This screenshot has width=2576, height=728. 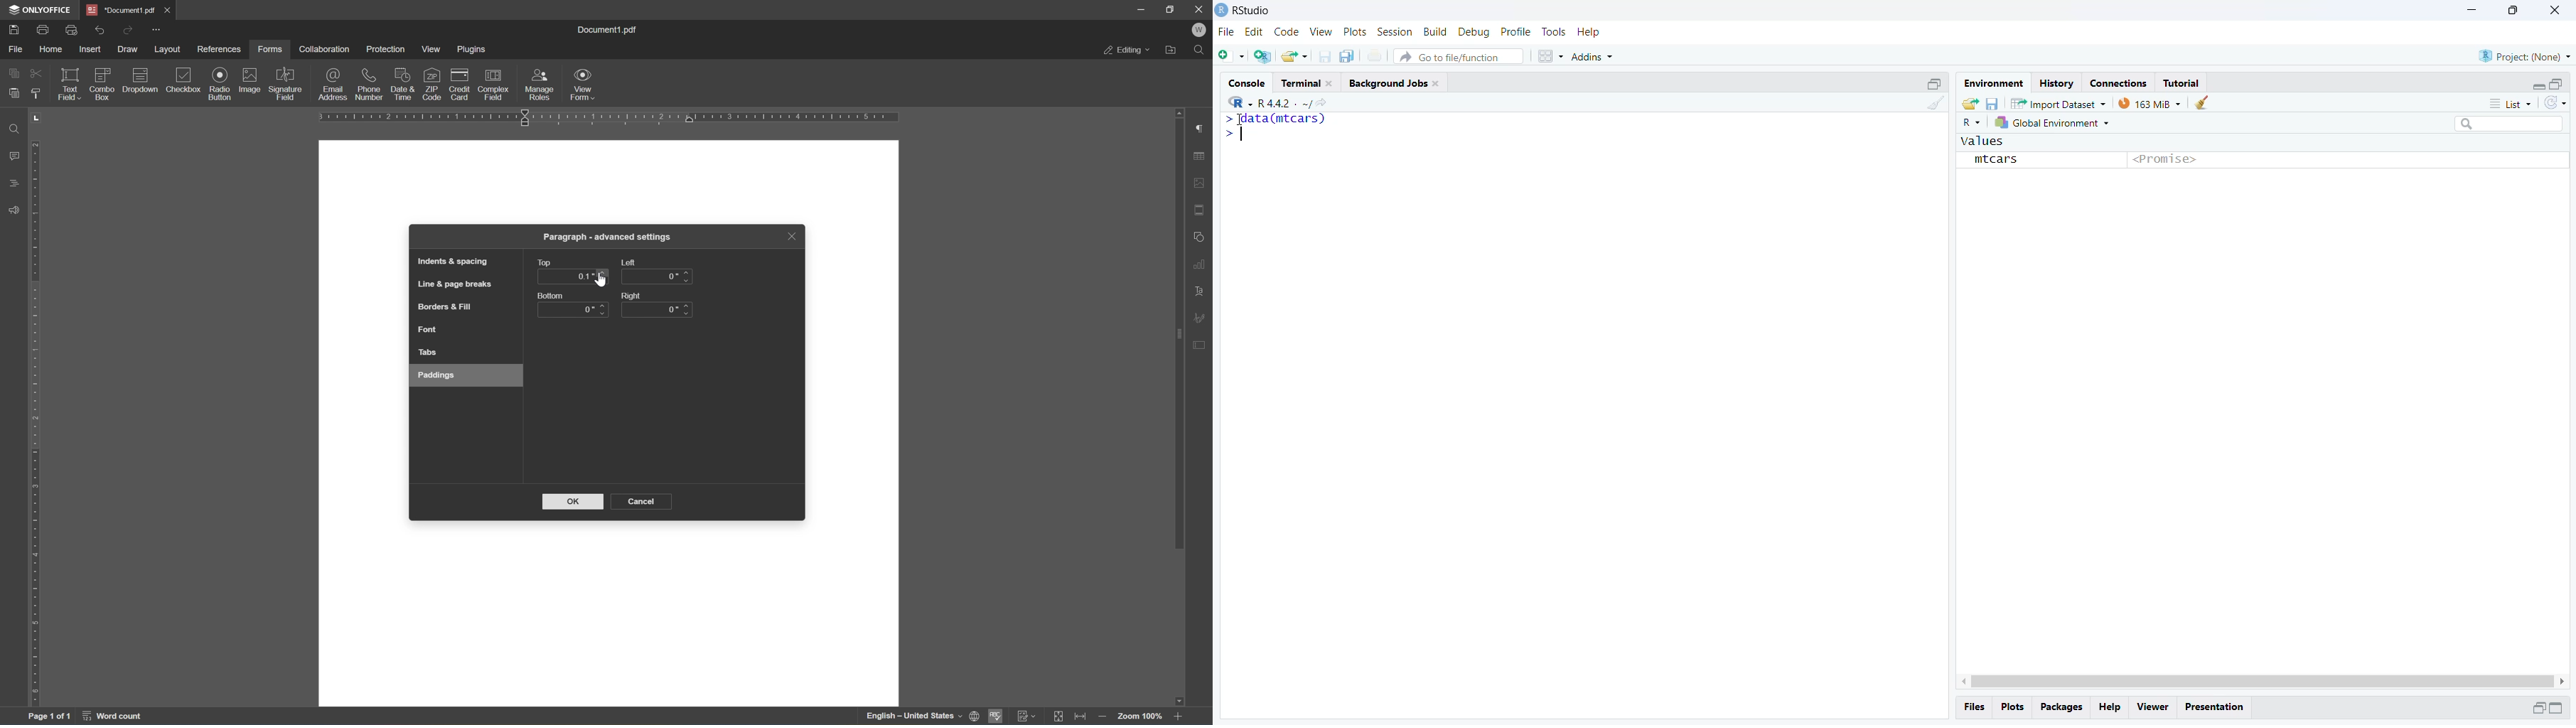 I want to click on > data(mtcars), so click(x=1275, y=119).